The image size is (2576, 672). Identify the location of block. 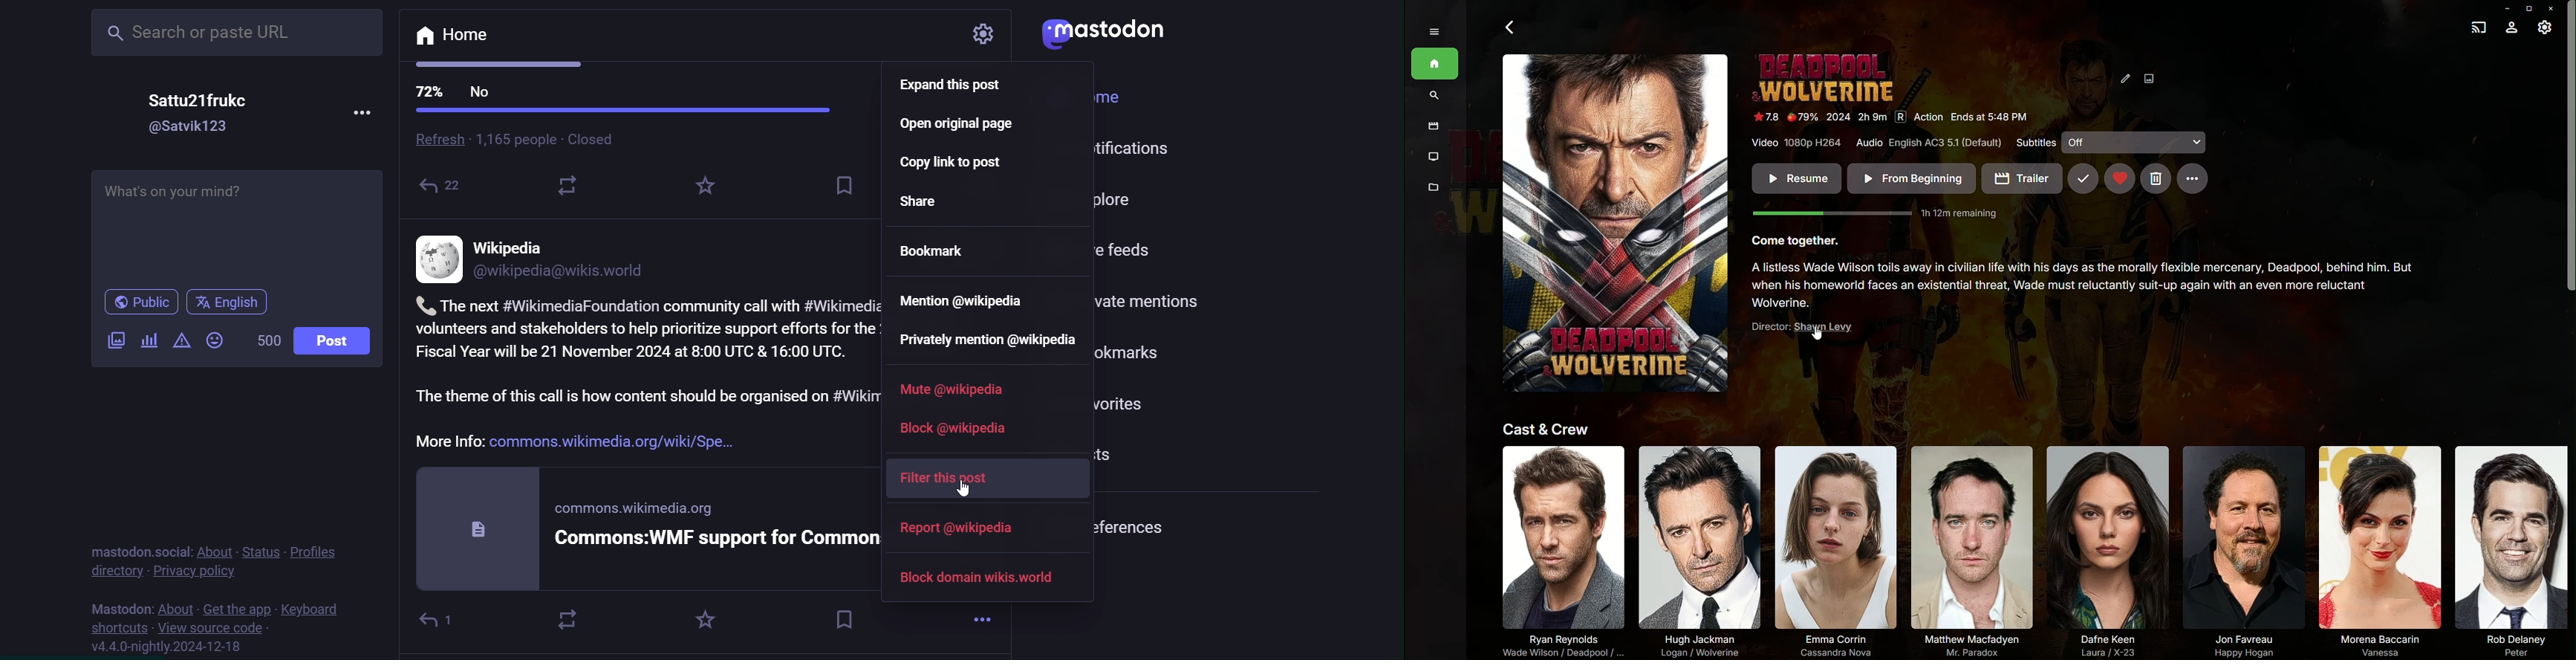
(955, 429).